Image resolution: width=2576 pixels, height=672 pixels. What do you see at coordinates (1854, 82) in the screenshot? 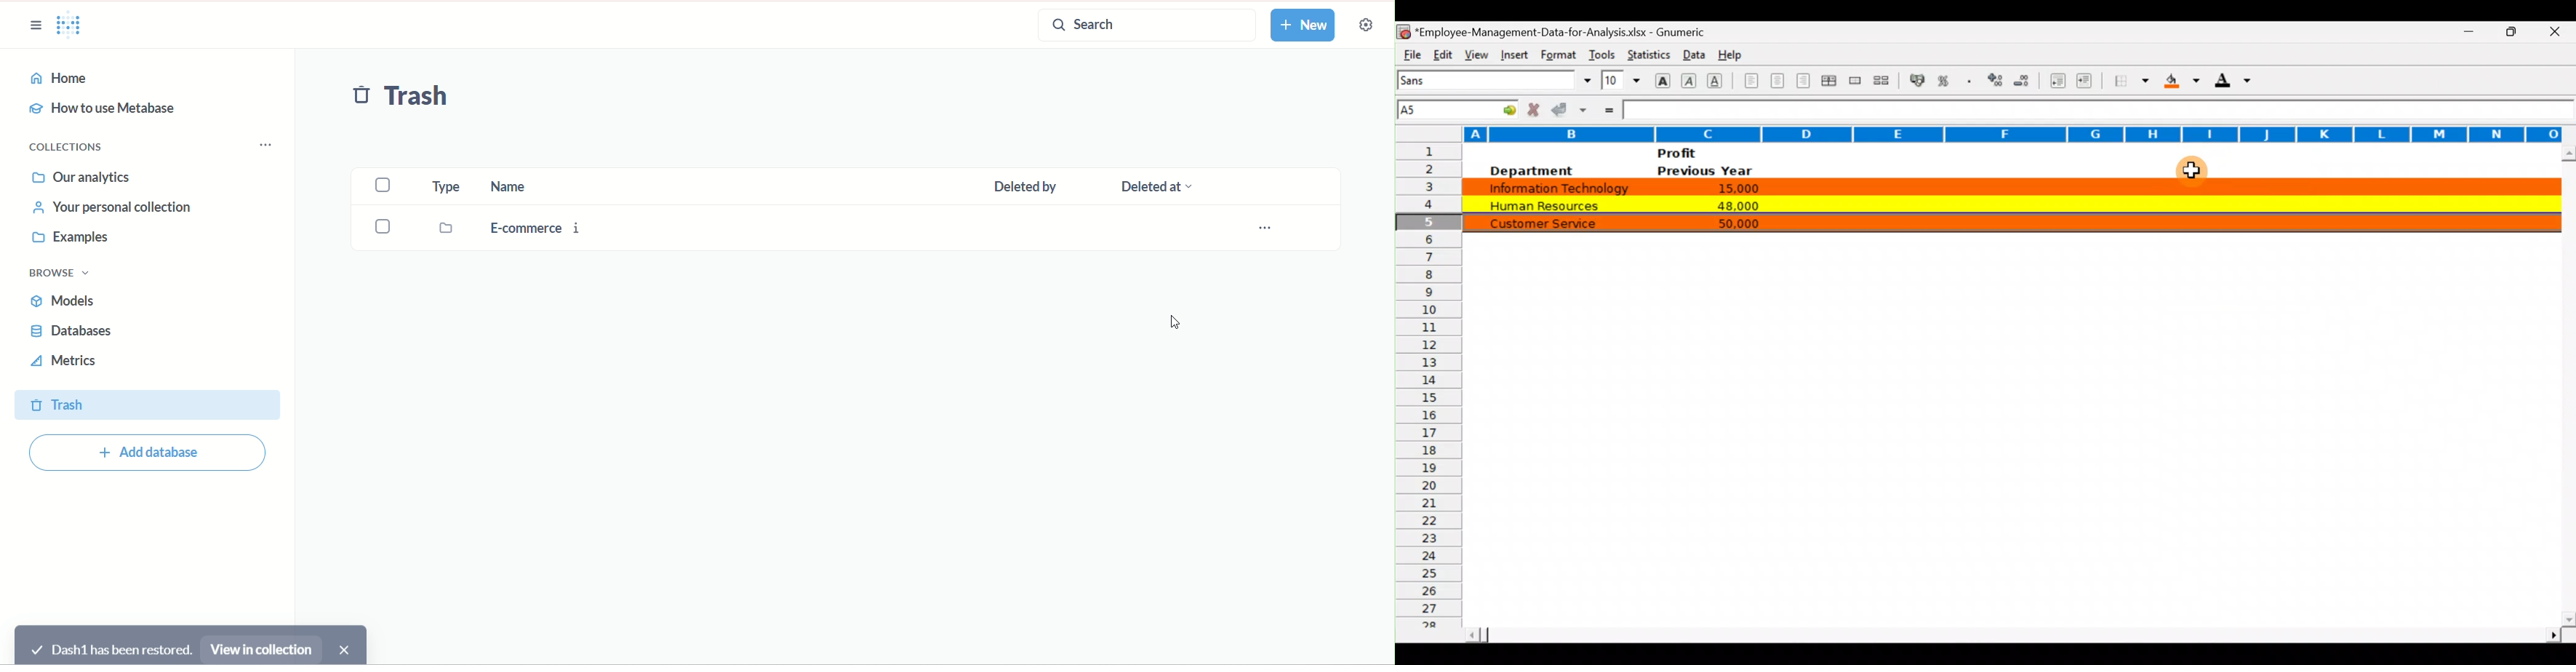
I see `Merge a range of cells` at bounding box center [1854, 82].